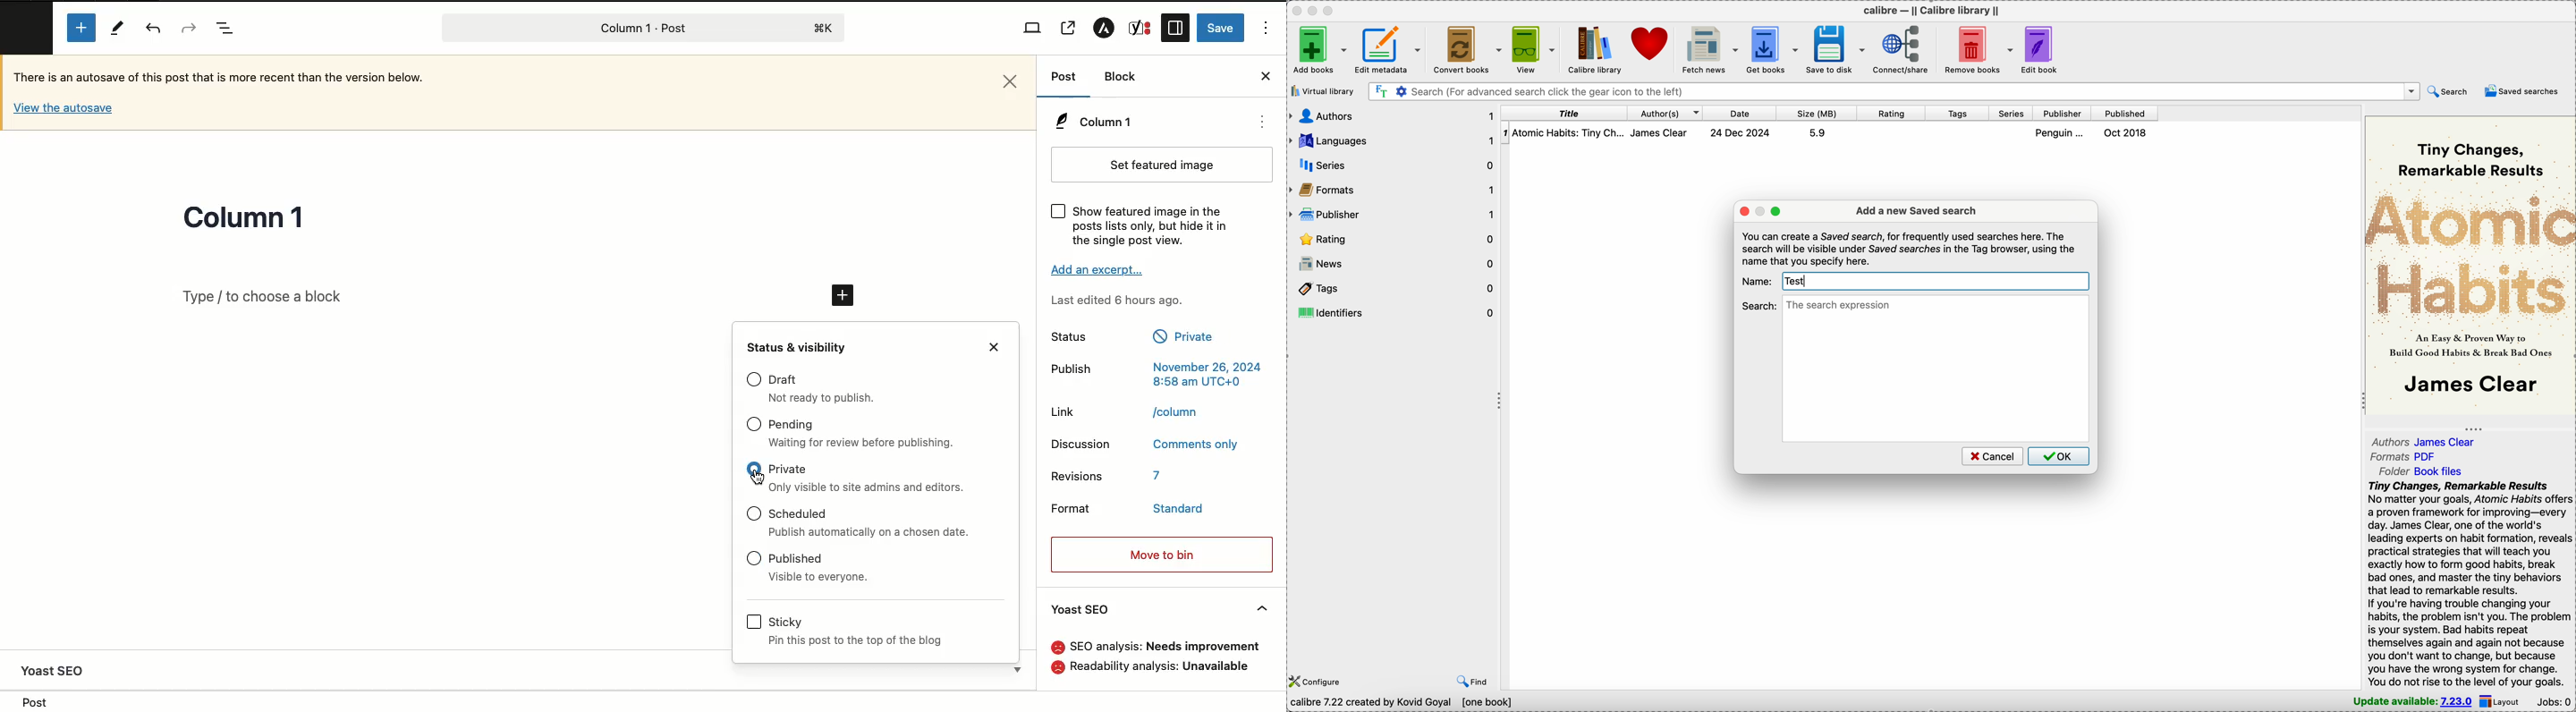 The width and height of the screenshot is (2576, 728). Describe the element at coordinates (186, 27) in the screenshot. I see `Redo` at that location.